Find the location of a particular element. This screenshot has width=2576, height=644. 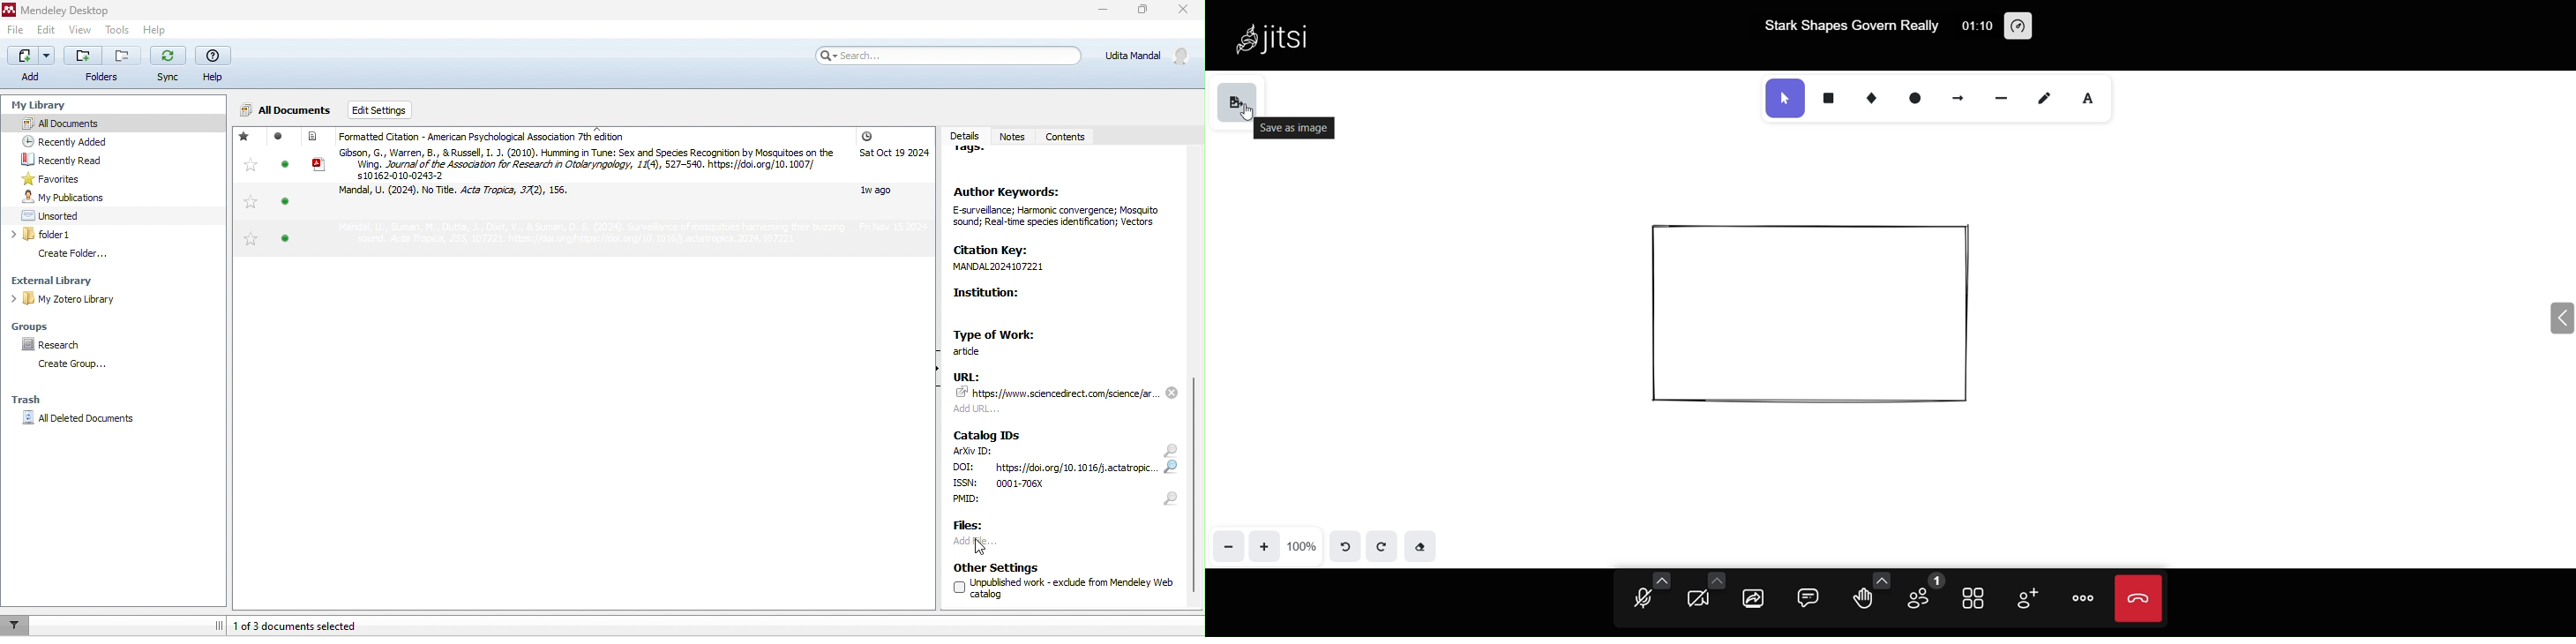

URL is located at coordinates (1067, 392).